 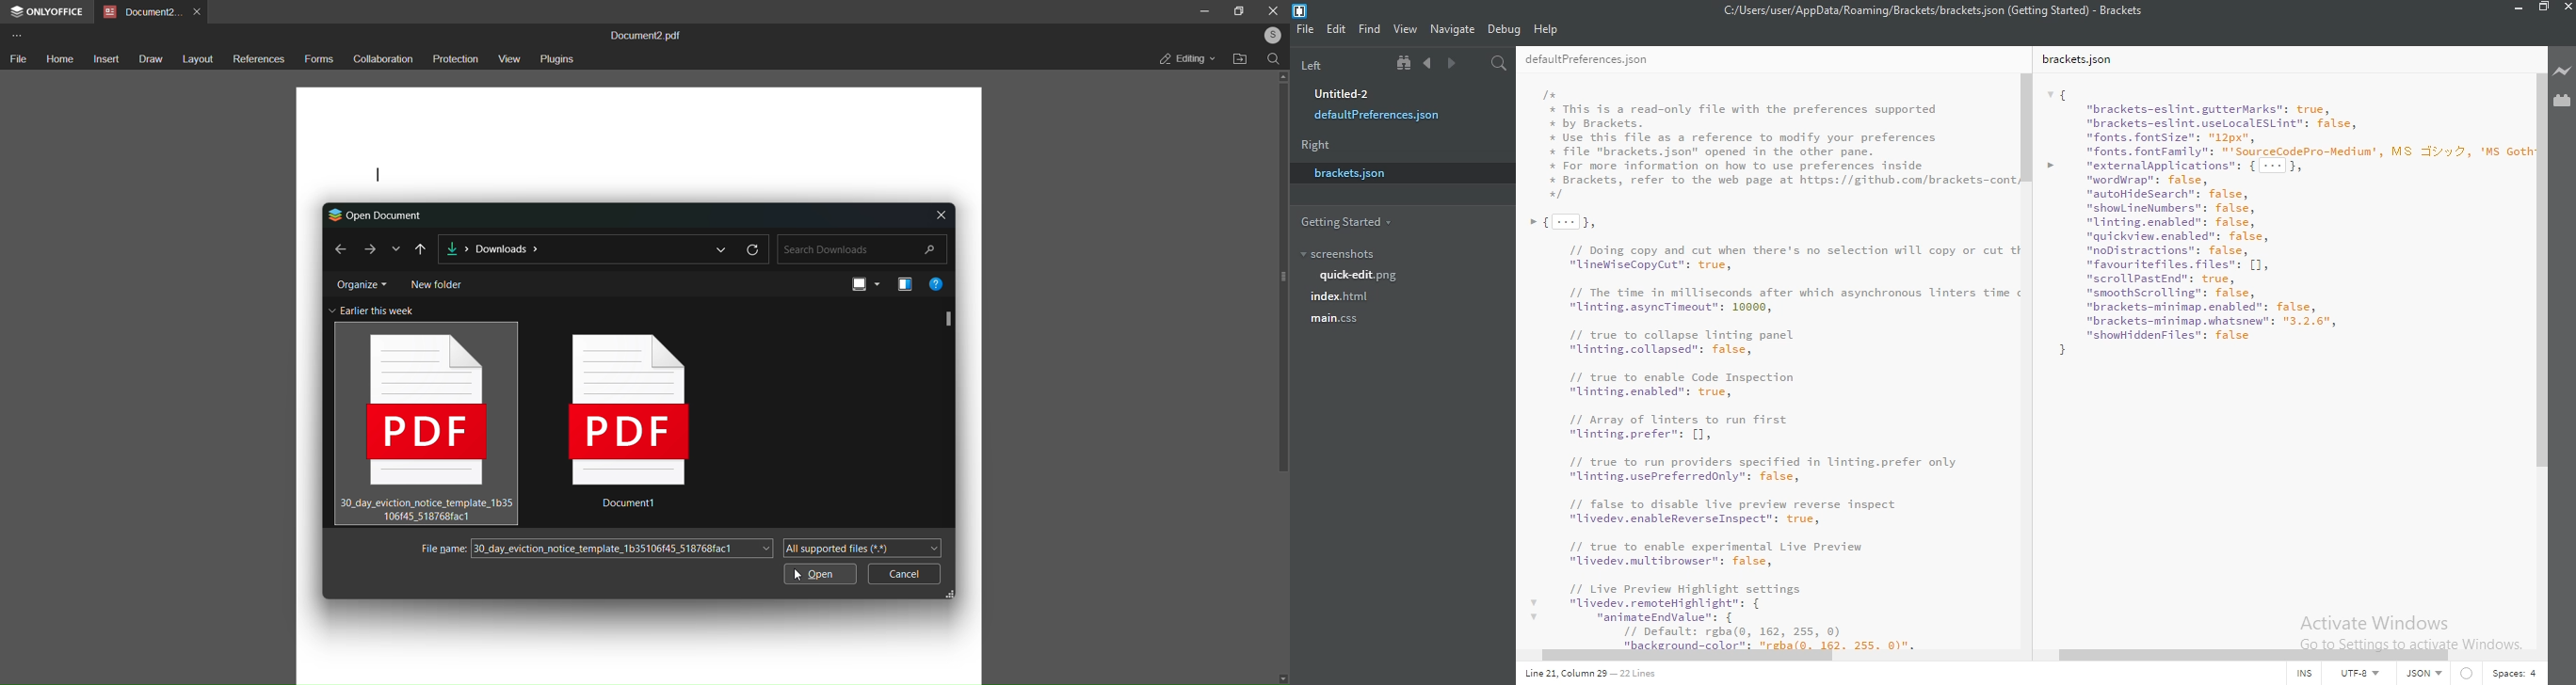 I want to click on resize, so click(x=956, y=593).